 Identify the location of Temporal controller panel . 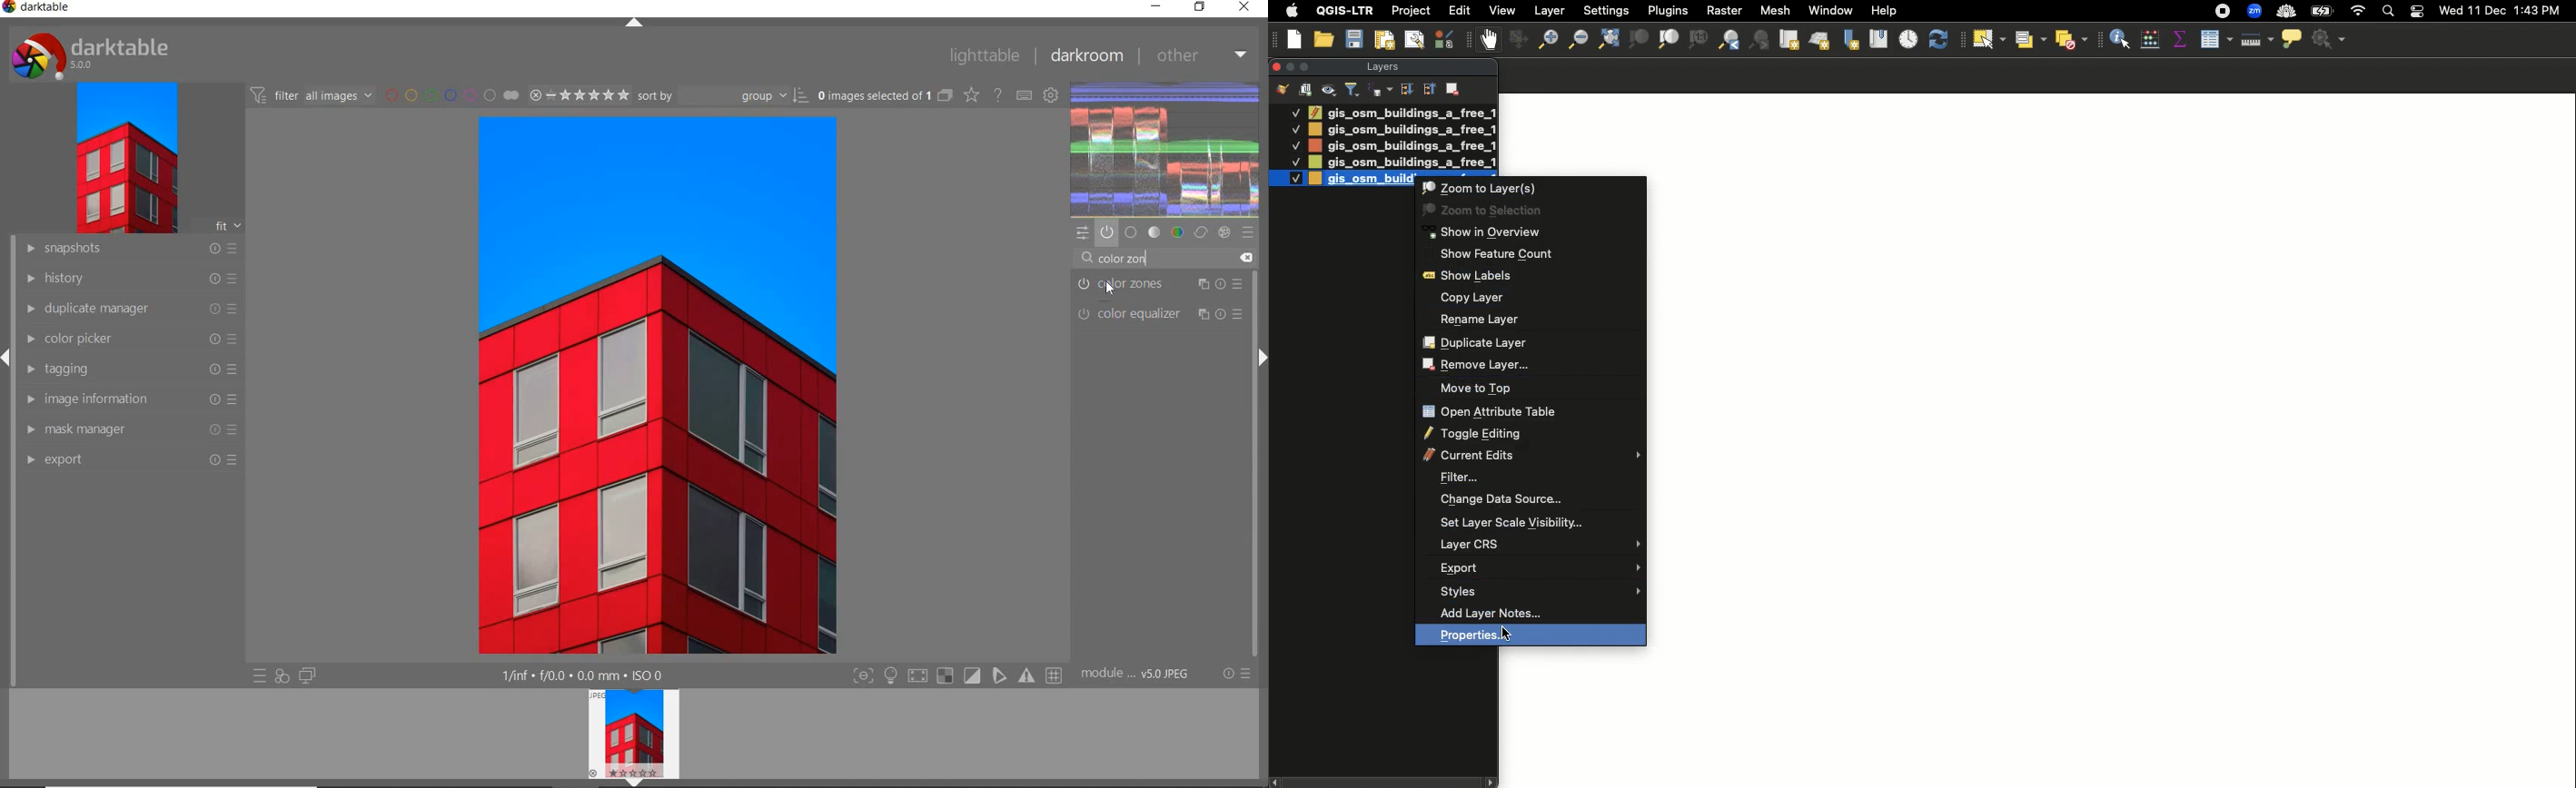
(1909, 41).